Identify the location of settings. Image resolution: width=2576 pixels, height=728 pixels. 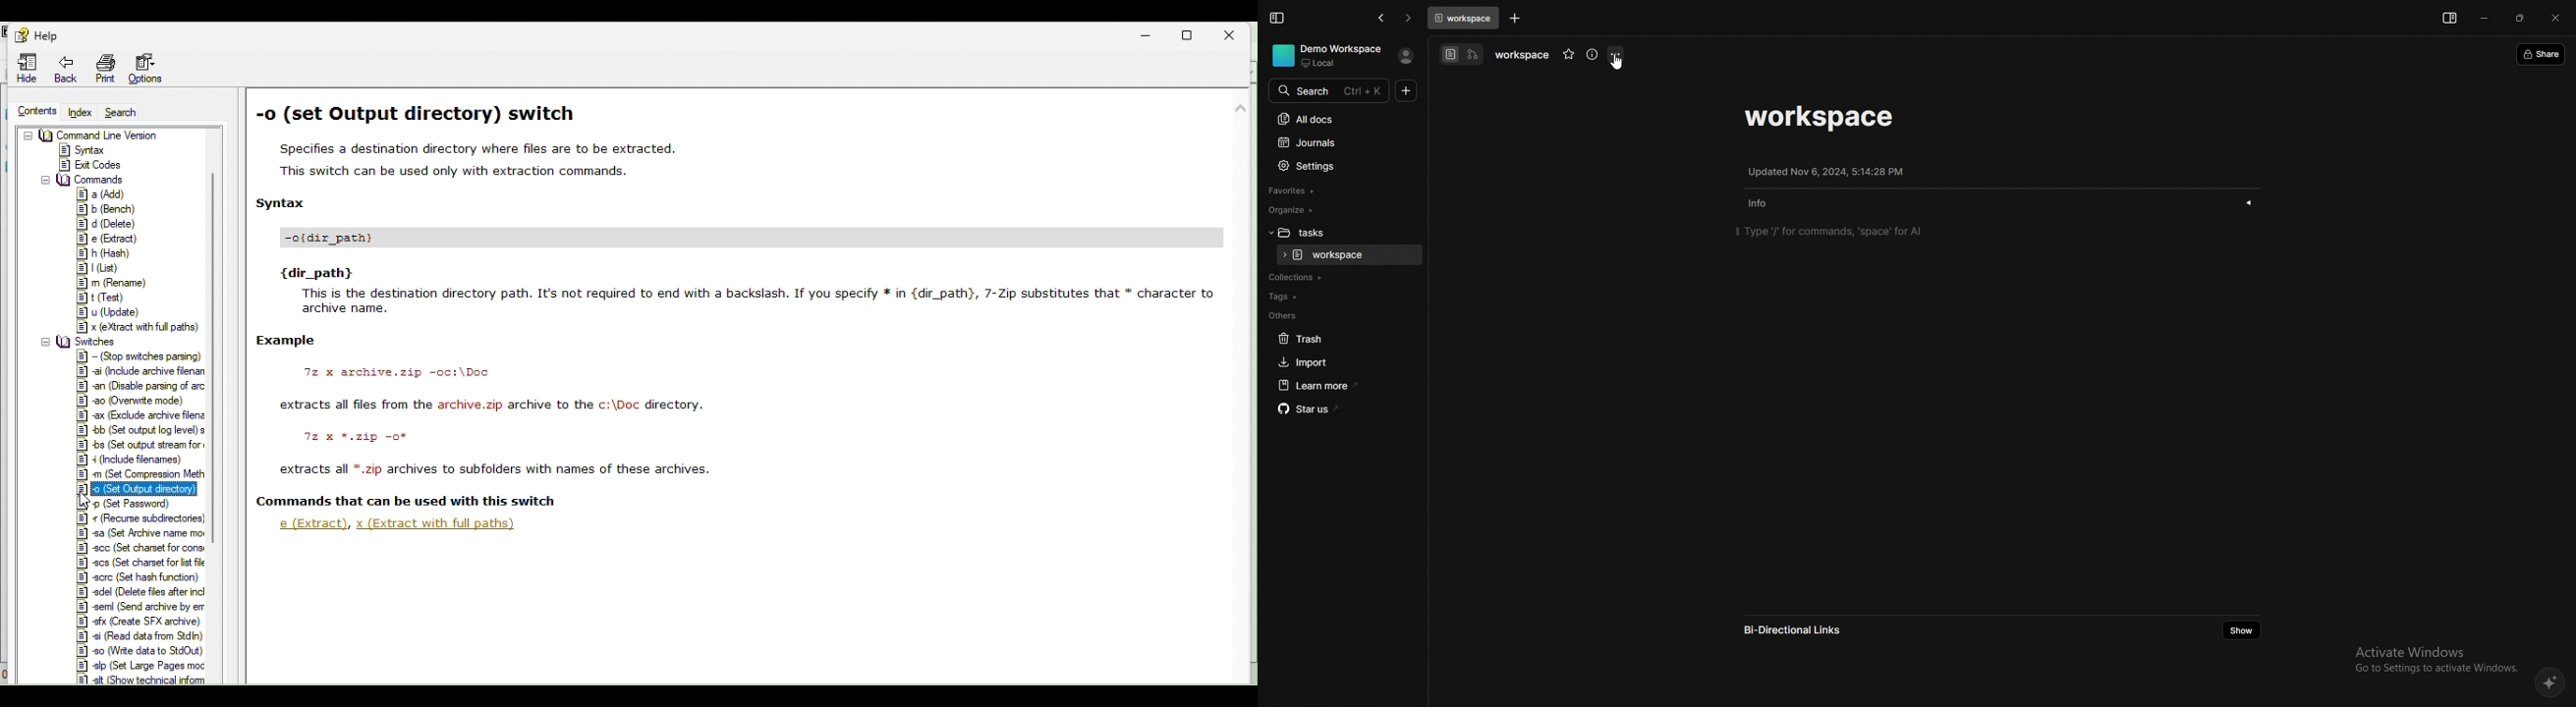
(1337, 167).